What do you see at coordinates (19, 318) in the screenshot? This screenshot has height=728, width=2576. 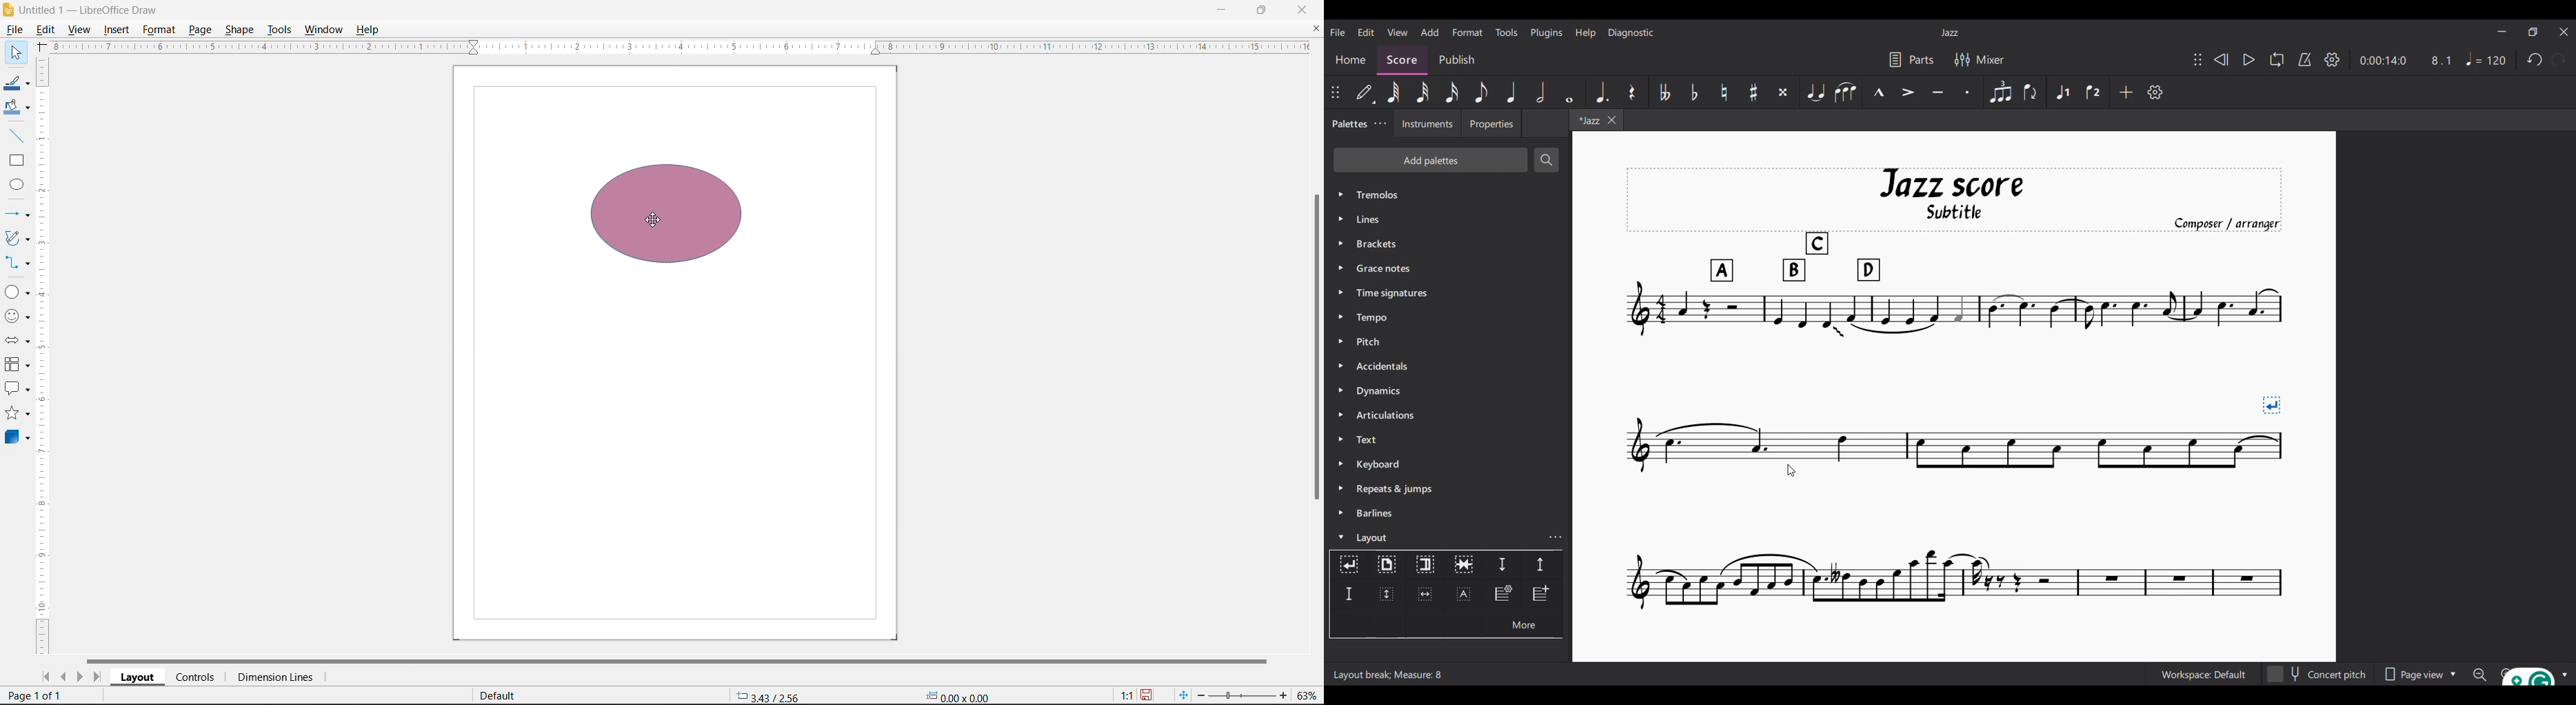 I see `Symbol Shapes` at bounding box center [19, 318].